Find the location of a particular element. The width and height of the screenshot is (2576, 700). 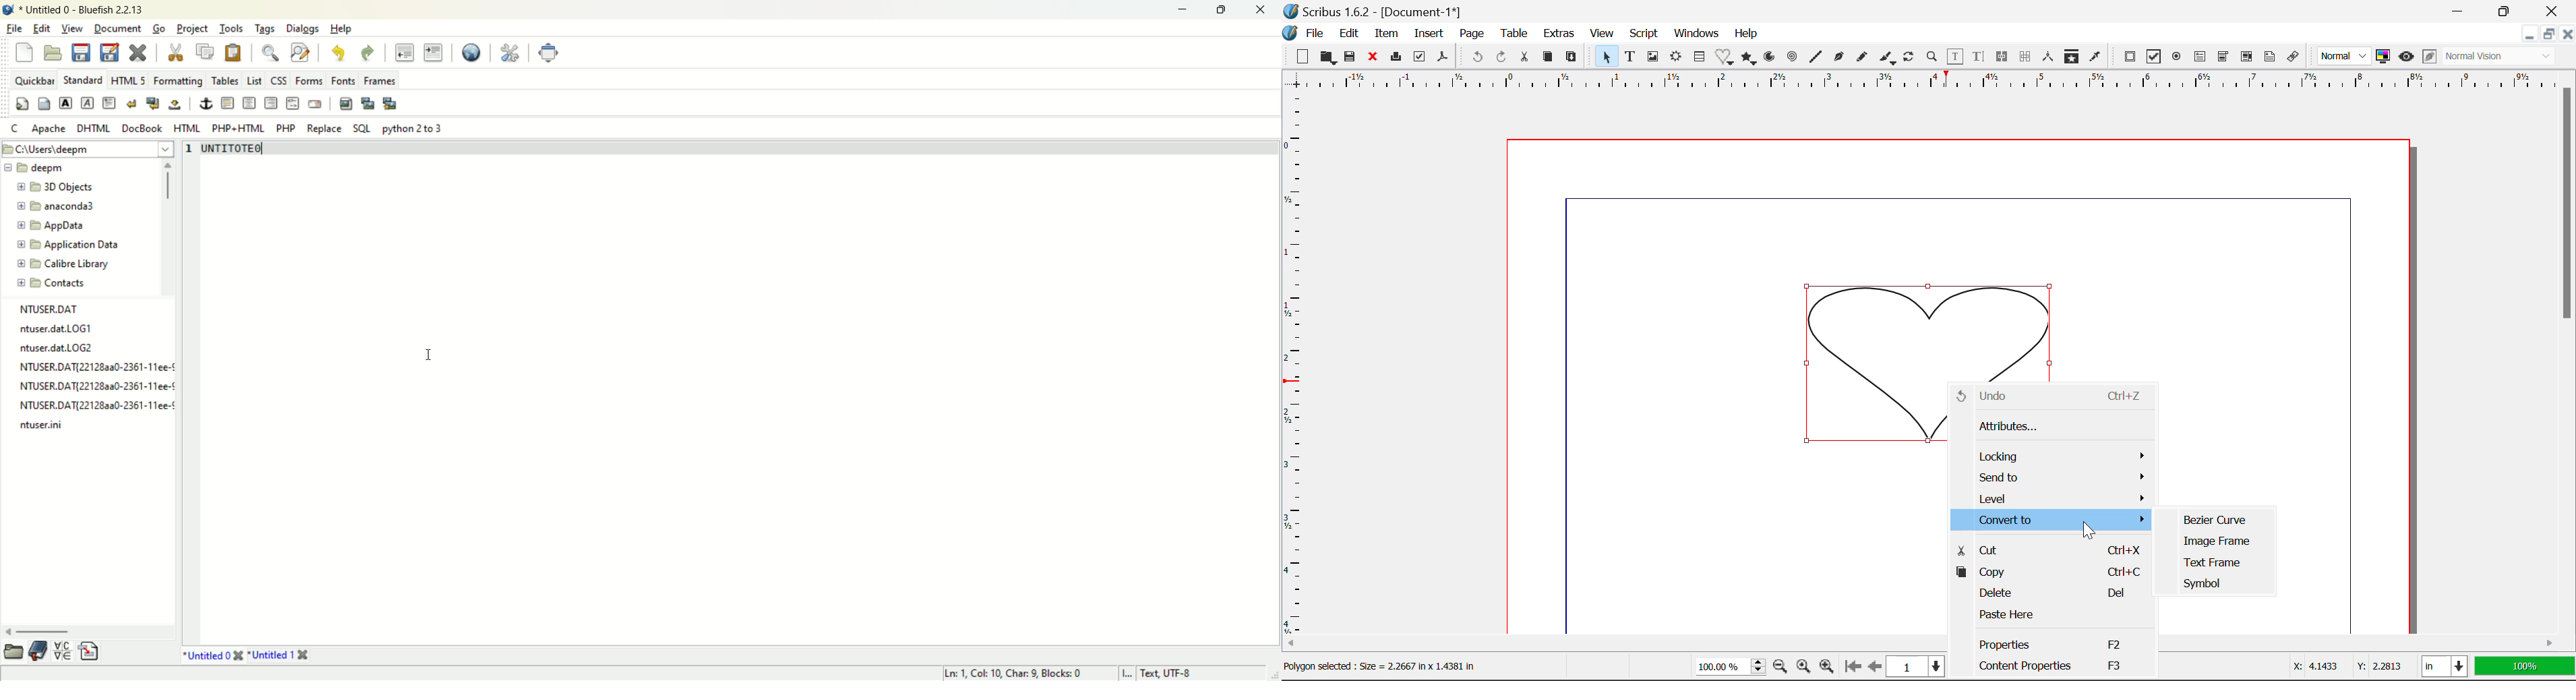

Preflight Verifier is located at coordinates (1420, 60).